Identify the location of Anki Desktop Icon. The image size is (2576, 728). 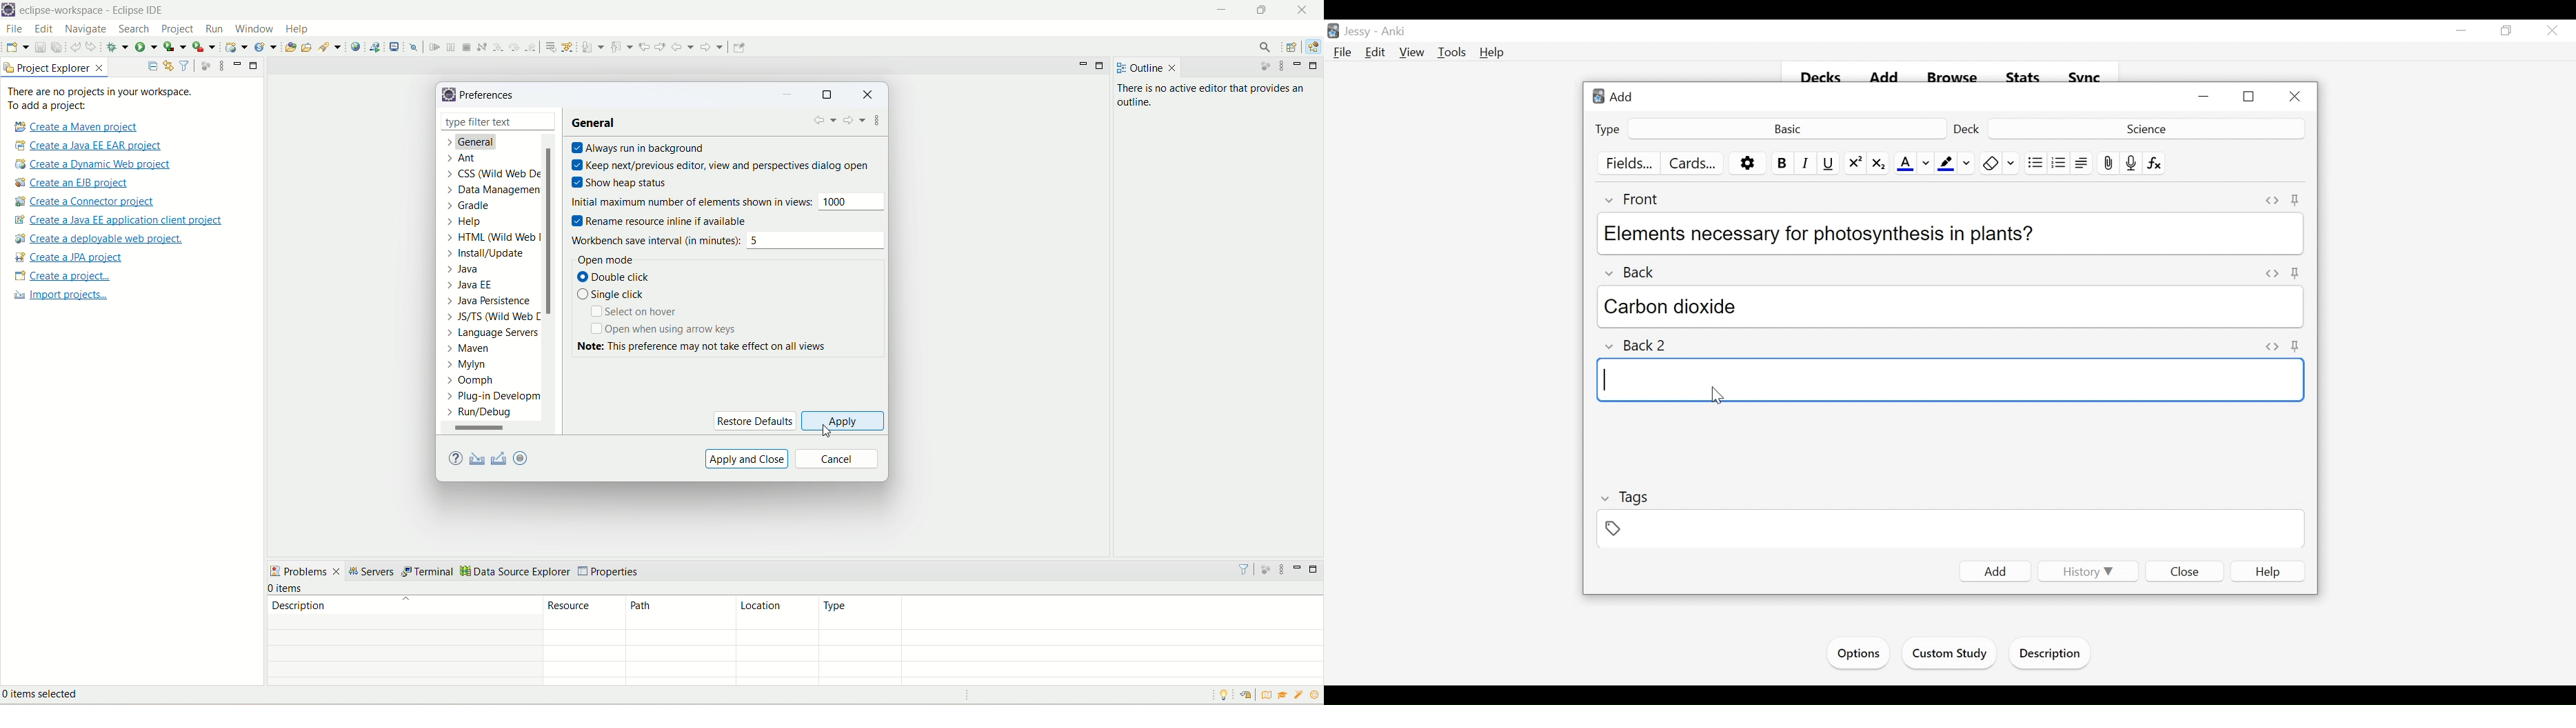
(1333, 31).